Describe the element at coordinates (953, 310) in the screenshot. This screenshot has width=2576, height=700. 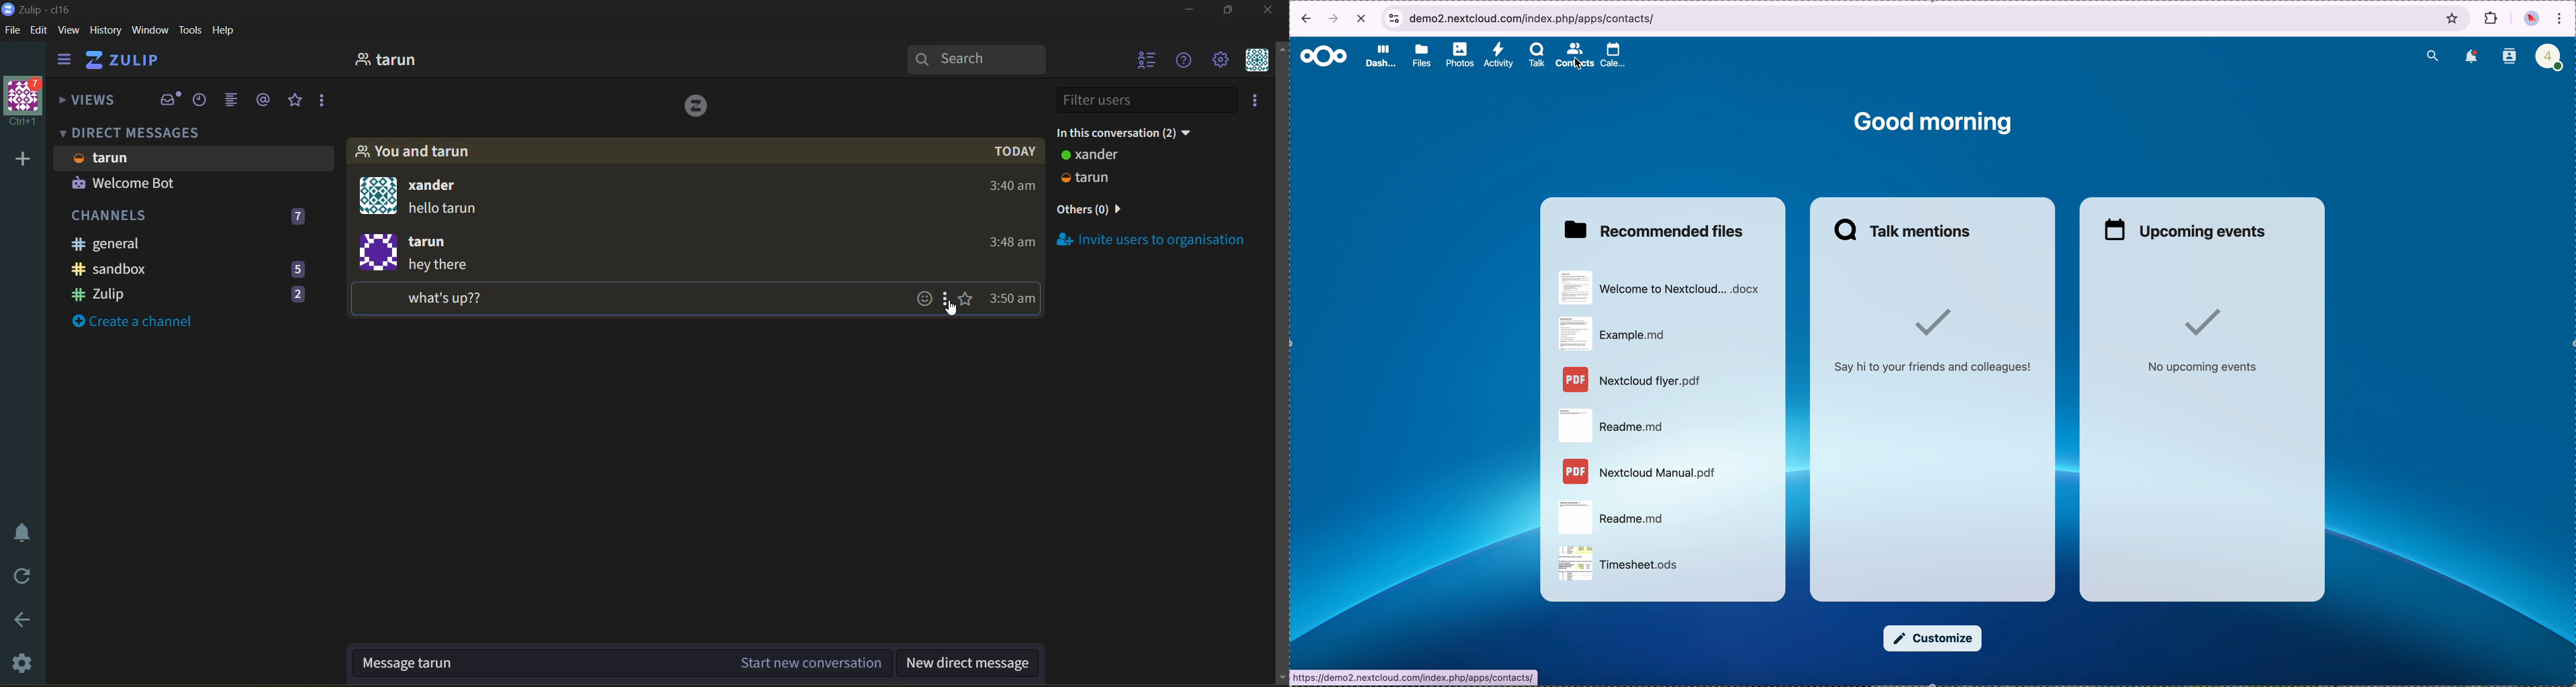
I see `cursor` at that location.